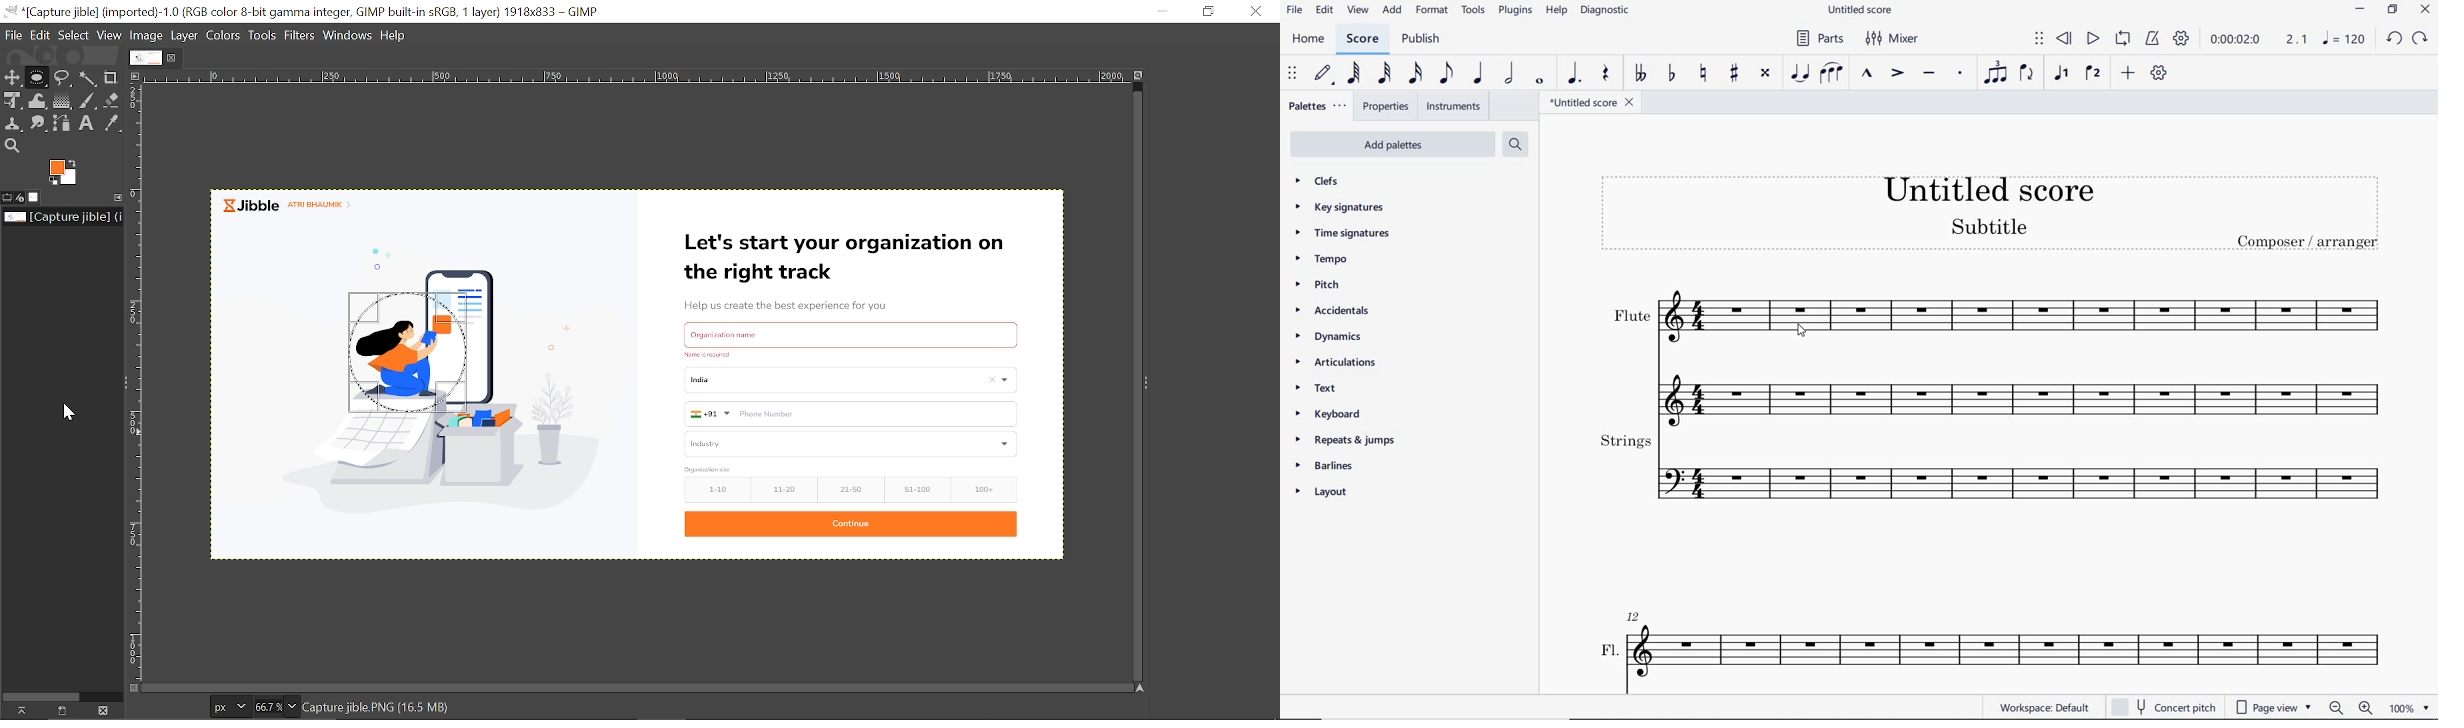 The height and width of the screenshot is (728, 2464). What do you see at coordinates (1930, 72) in the screenshot?
I see `TENUTO` at bounding box center [1930, 72].